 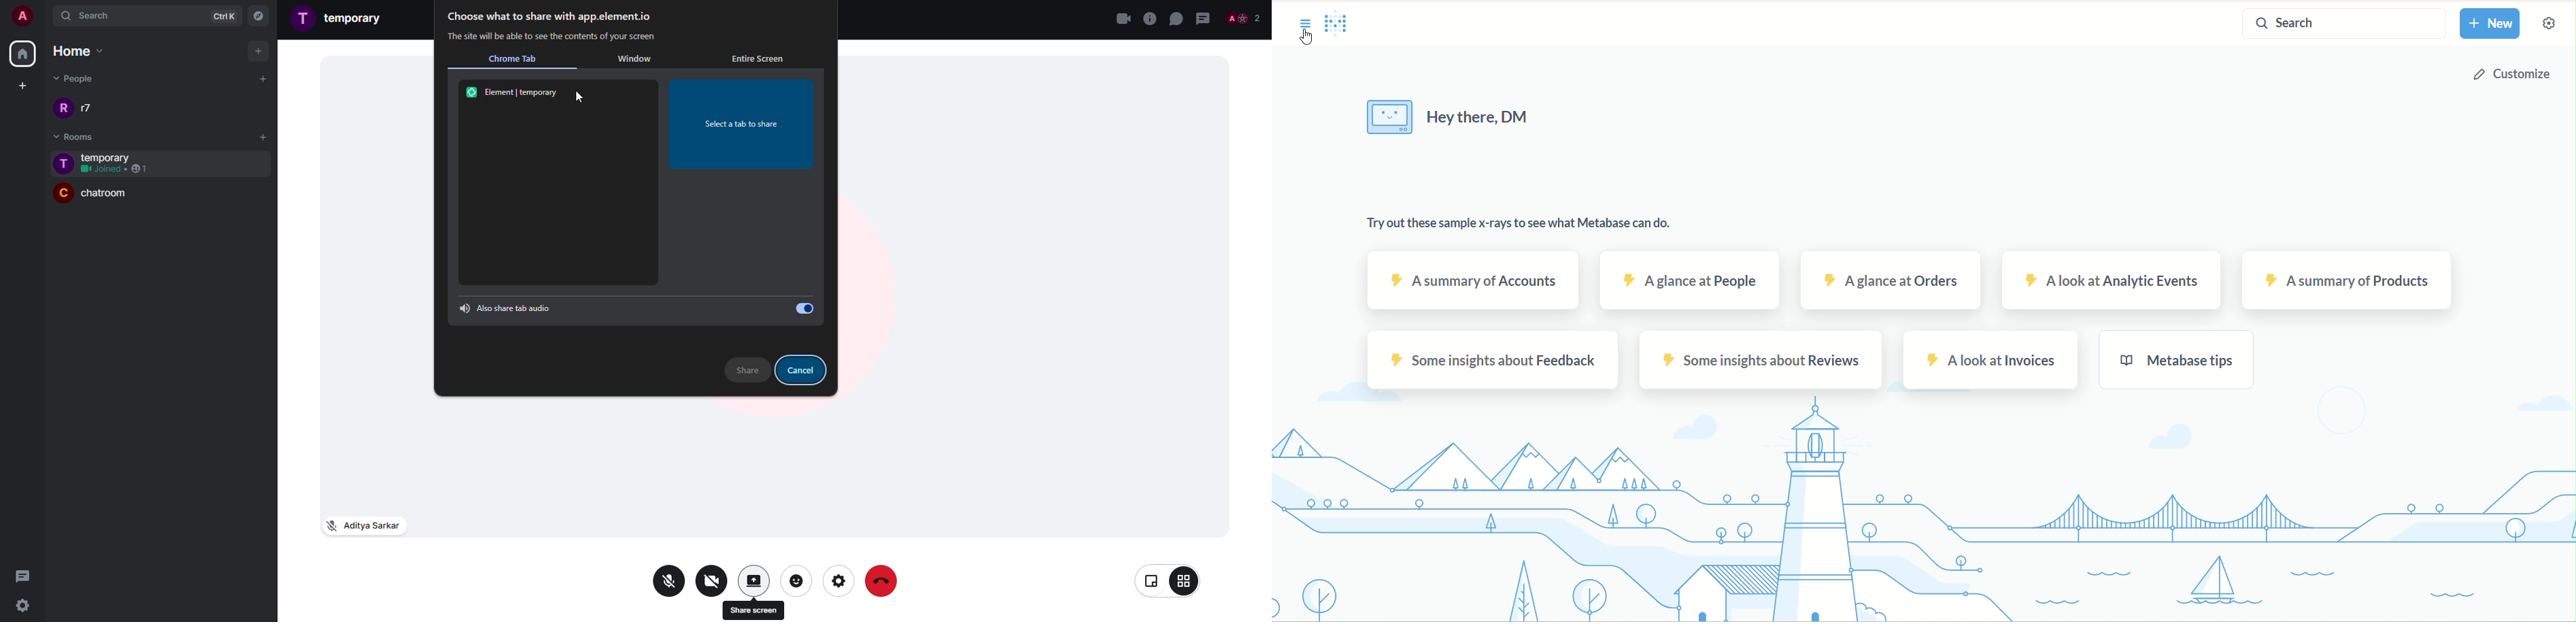 What do you see at coordinates (1305, 39) in the screenshot?
I see `cursor` at bounding box center [1305, 39].